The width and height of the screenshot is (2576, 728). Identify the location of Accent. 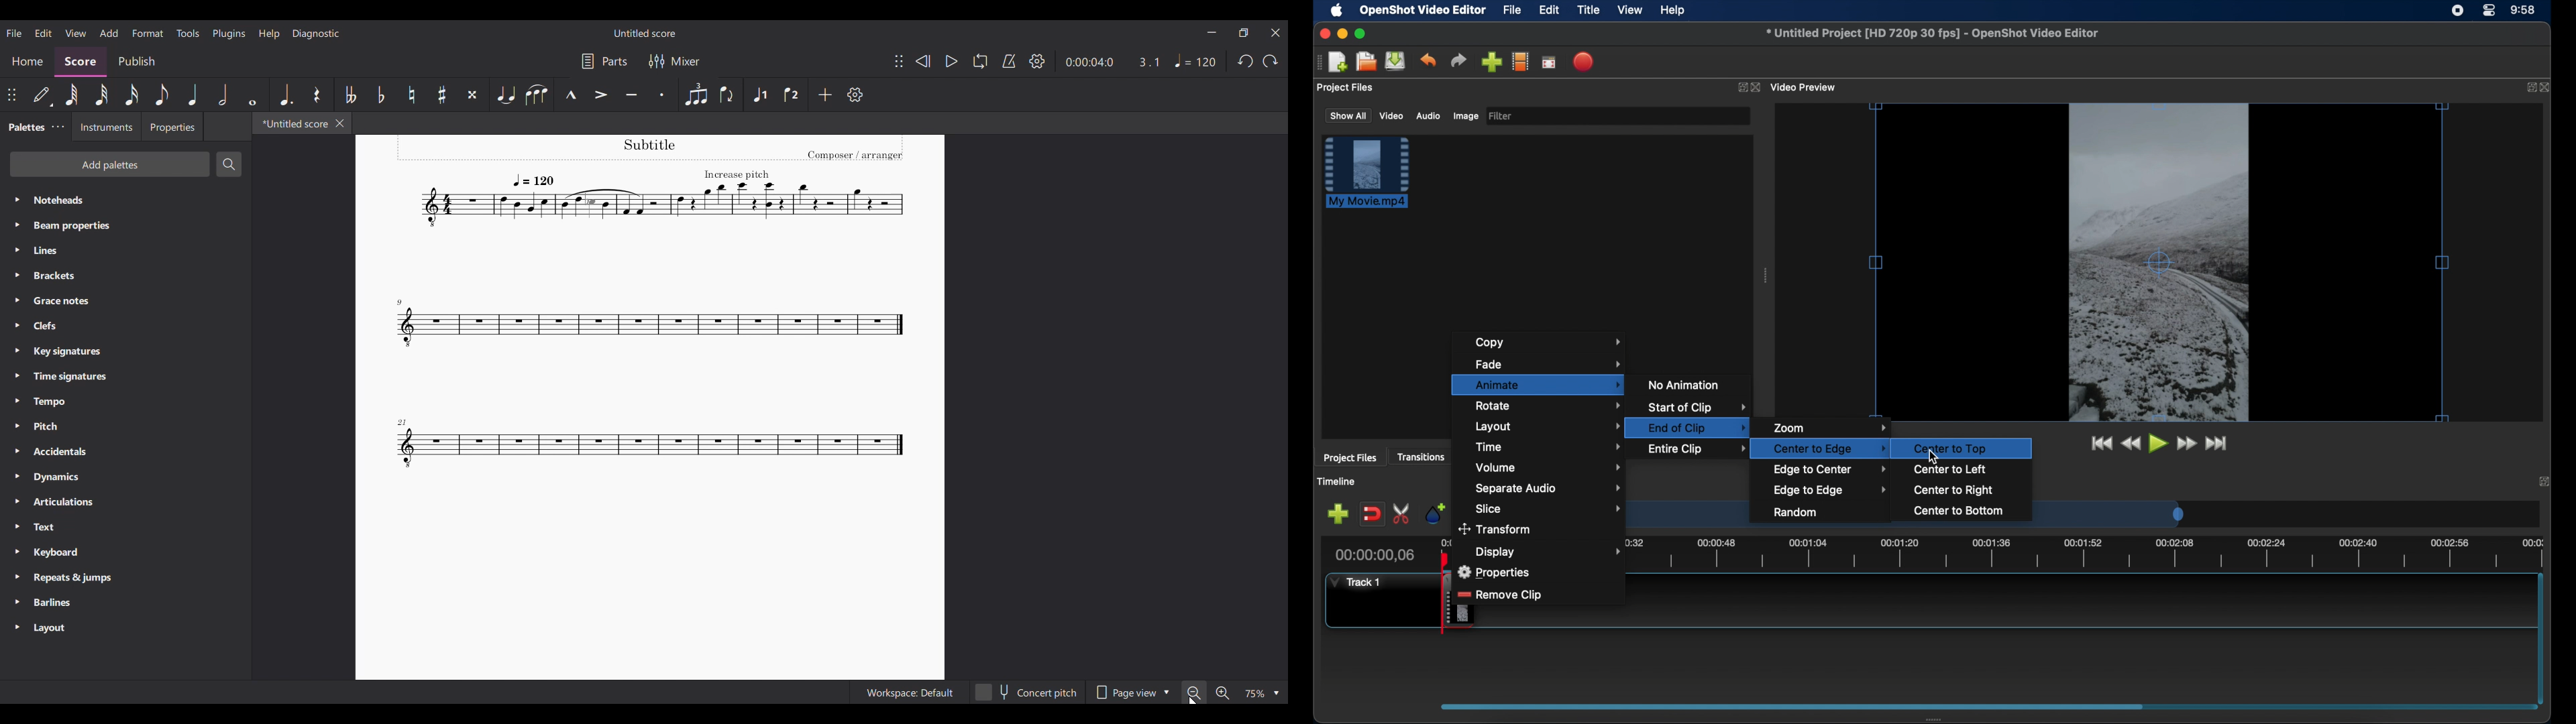
(601, 95).